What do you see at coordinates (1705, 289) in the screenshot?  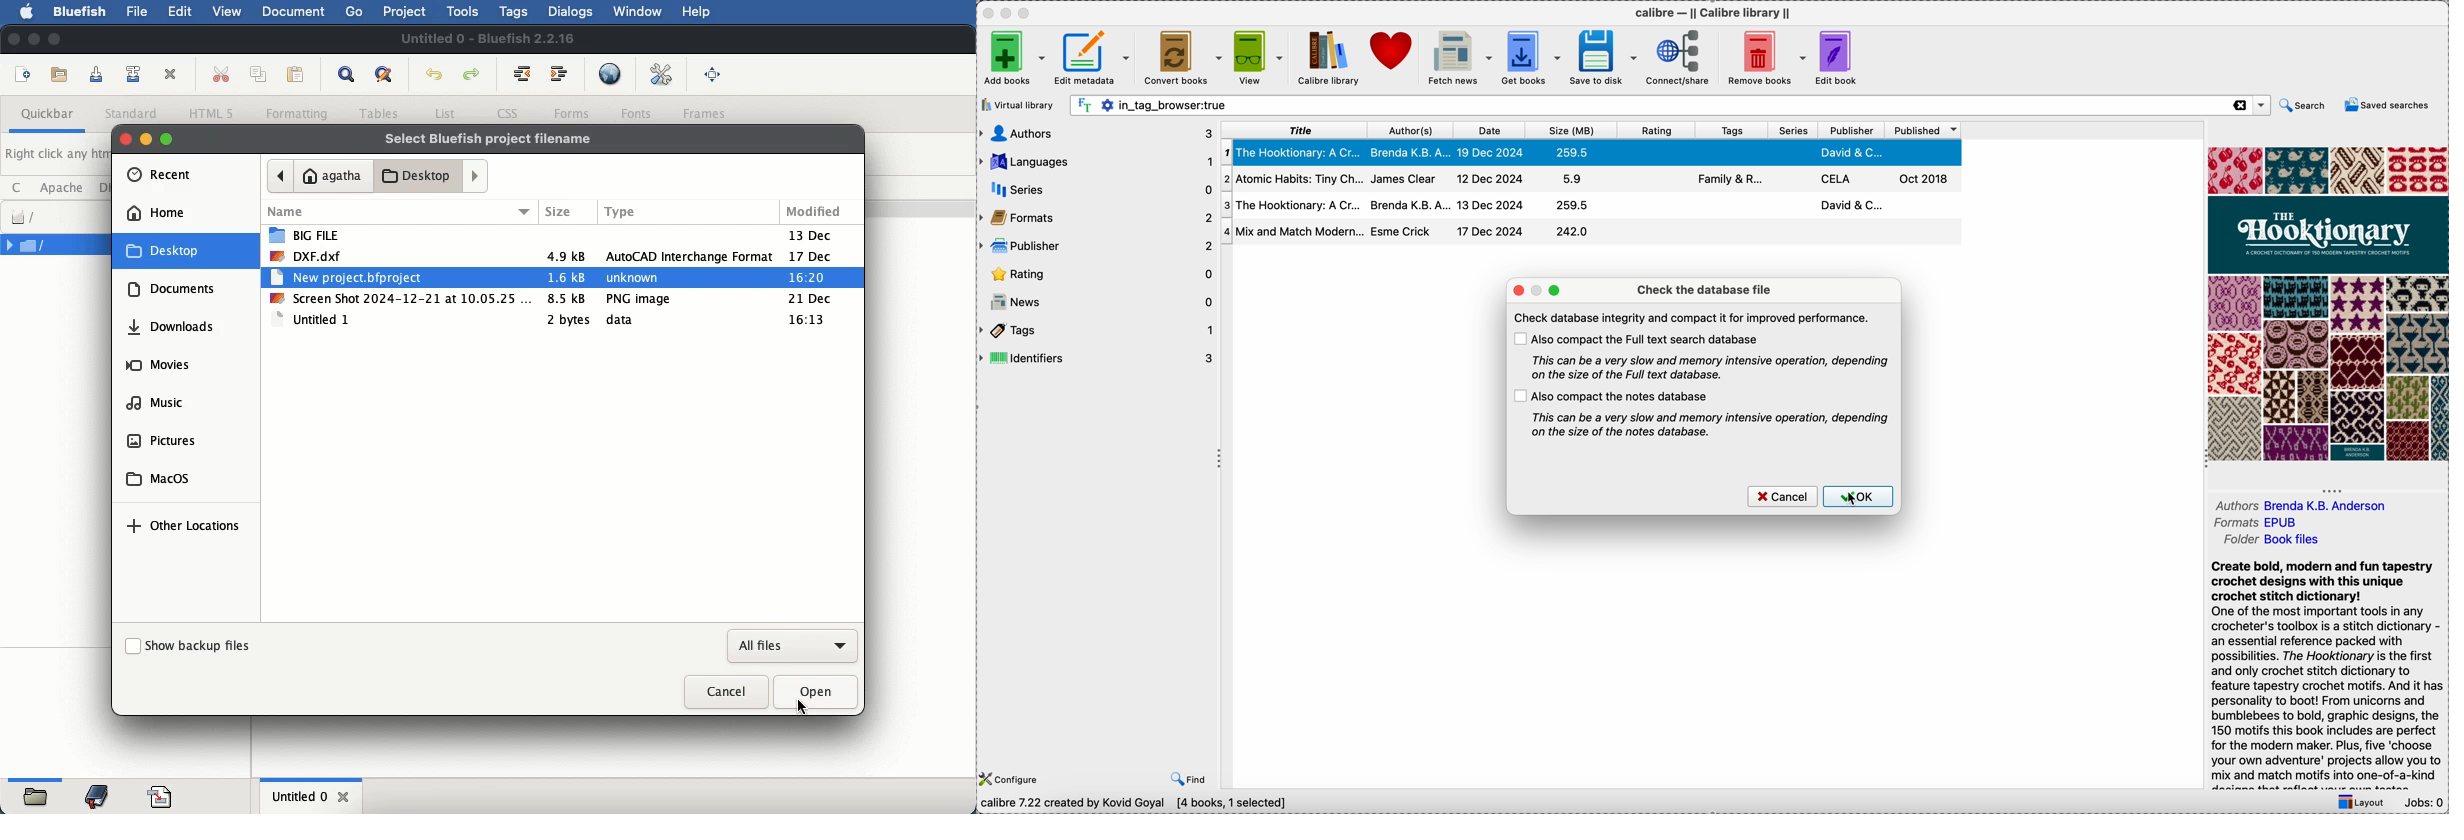 I see `check the database file` at bounding box center [1705, 289].